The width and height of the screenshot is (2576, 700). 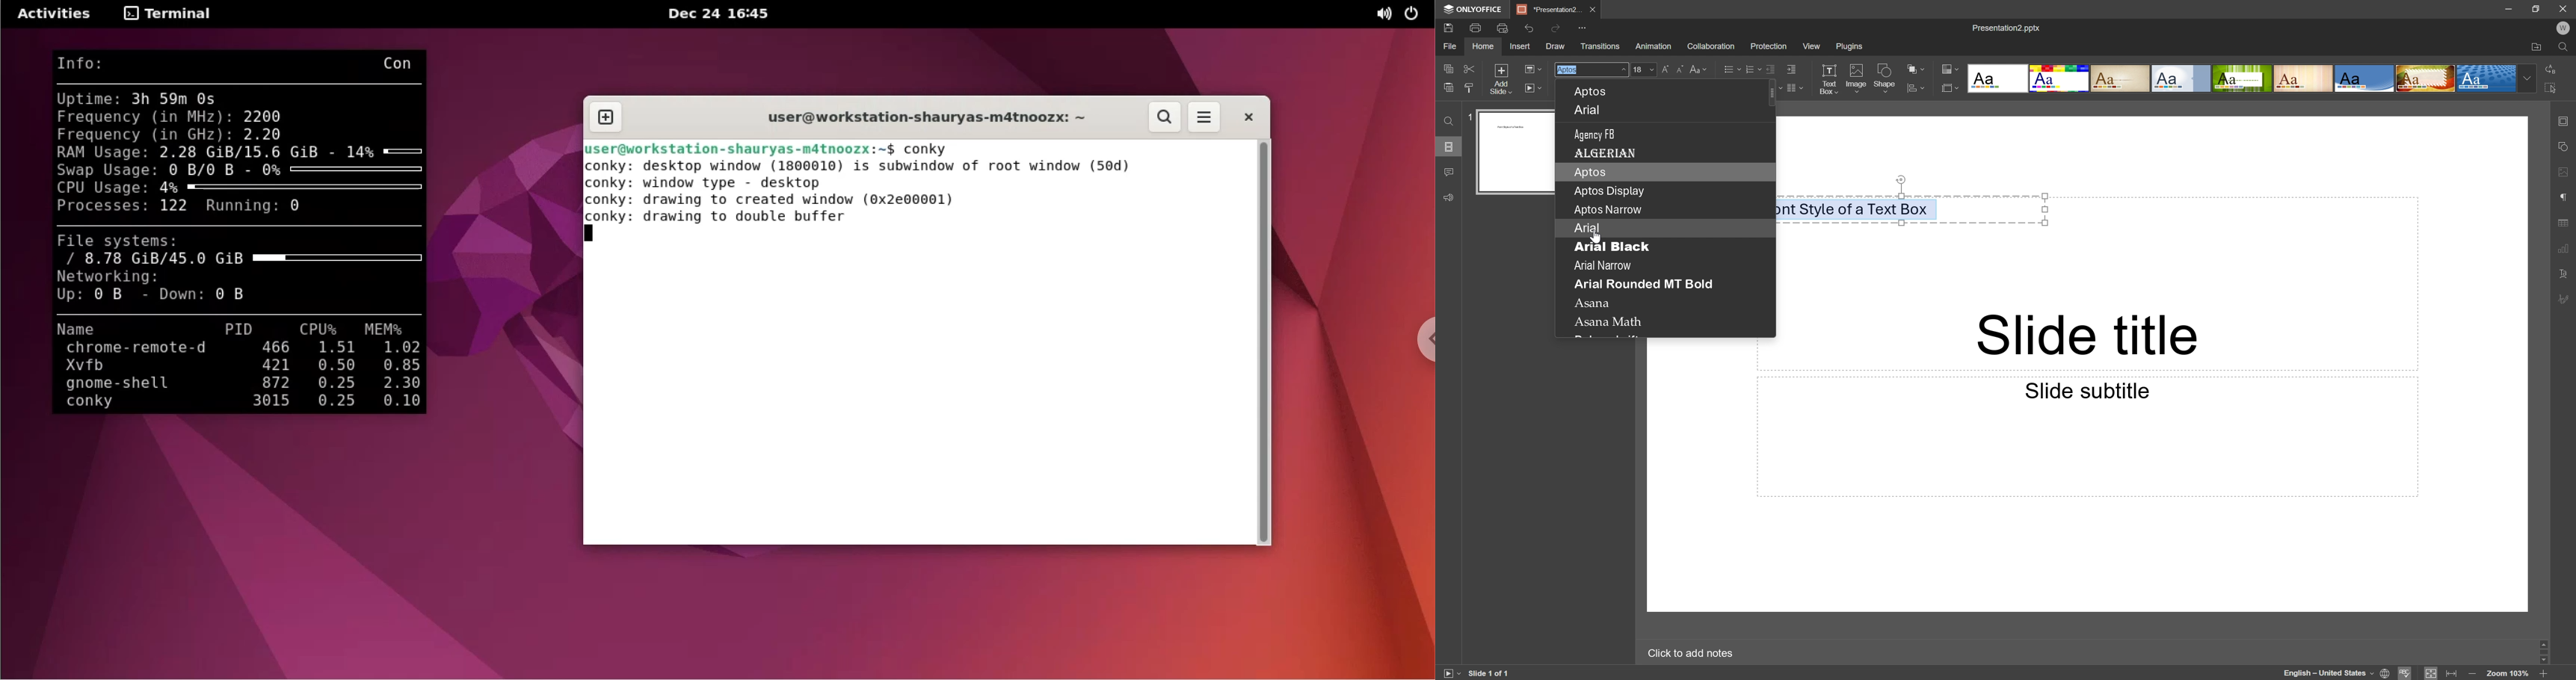 I want to click on Numbering, so click(x=1750, y=66).